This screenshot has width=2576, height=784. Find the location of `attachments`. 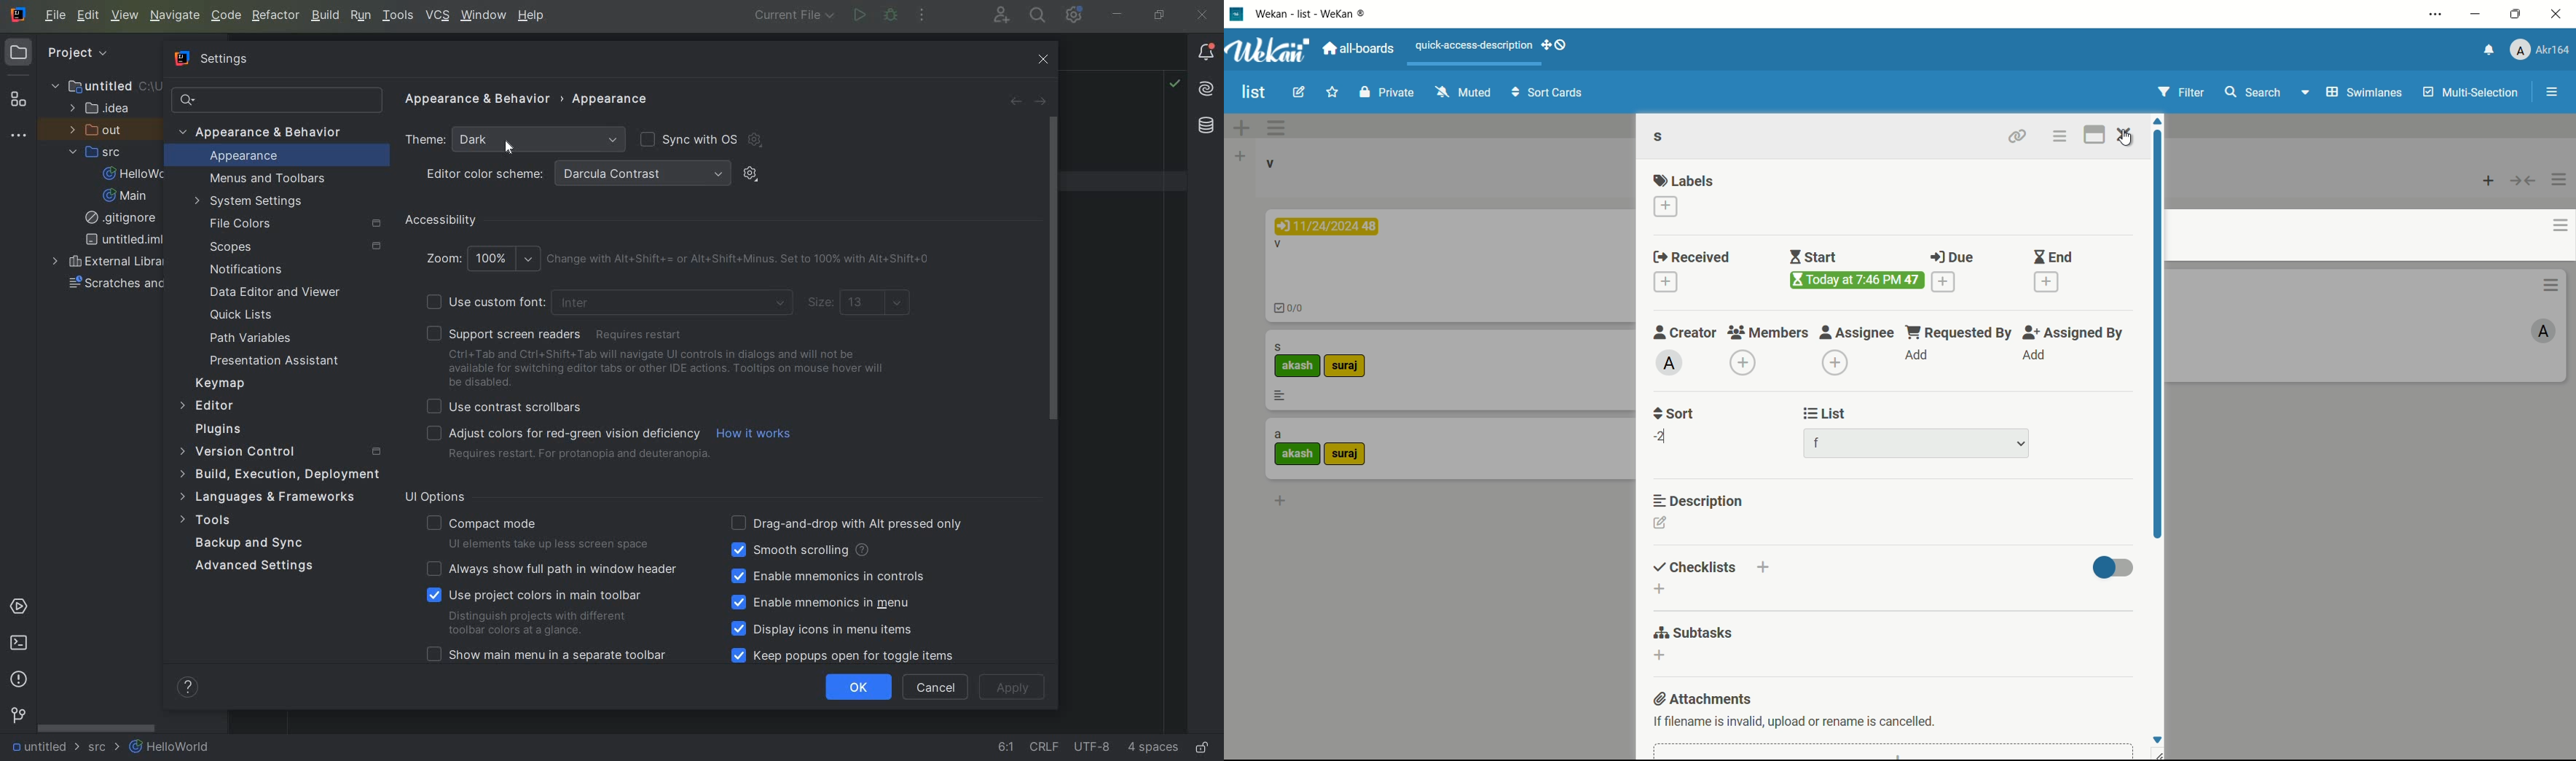

attachments is located at coordinates (1701, 699).